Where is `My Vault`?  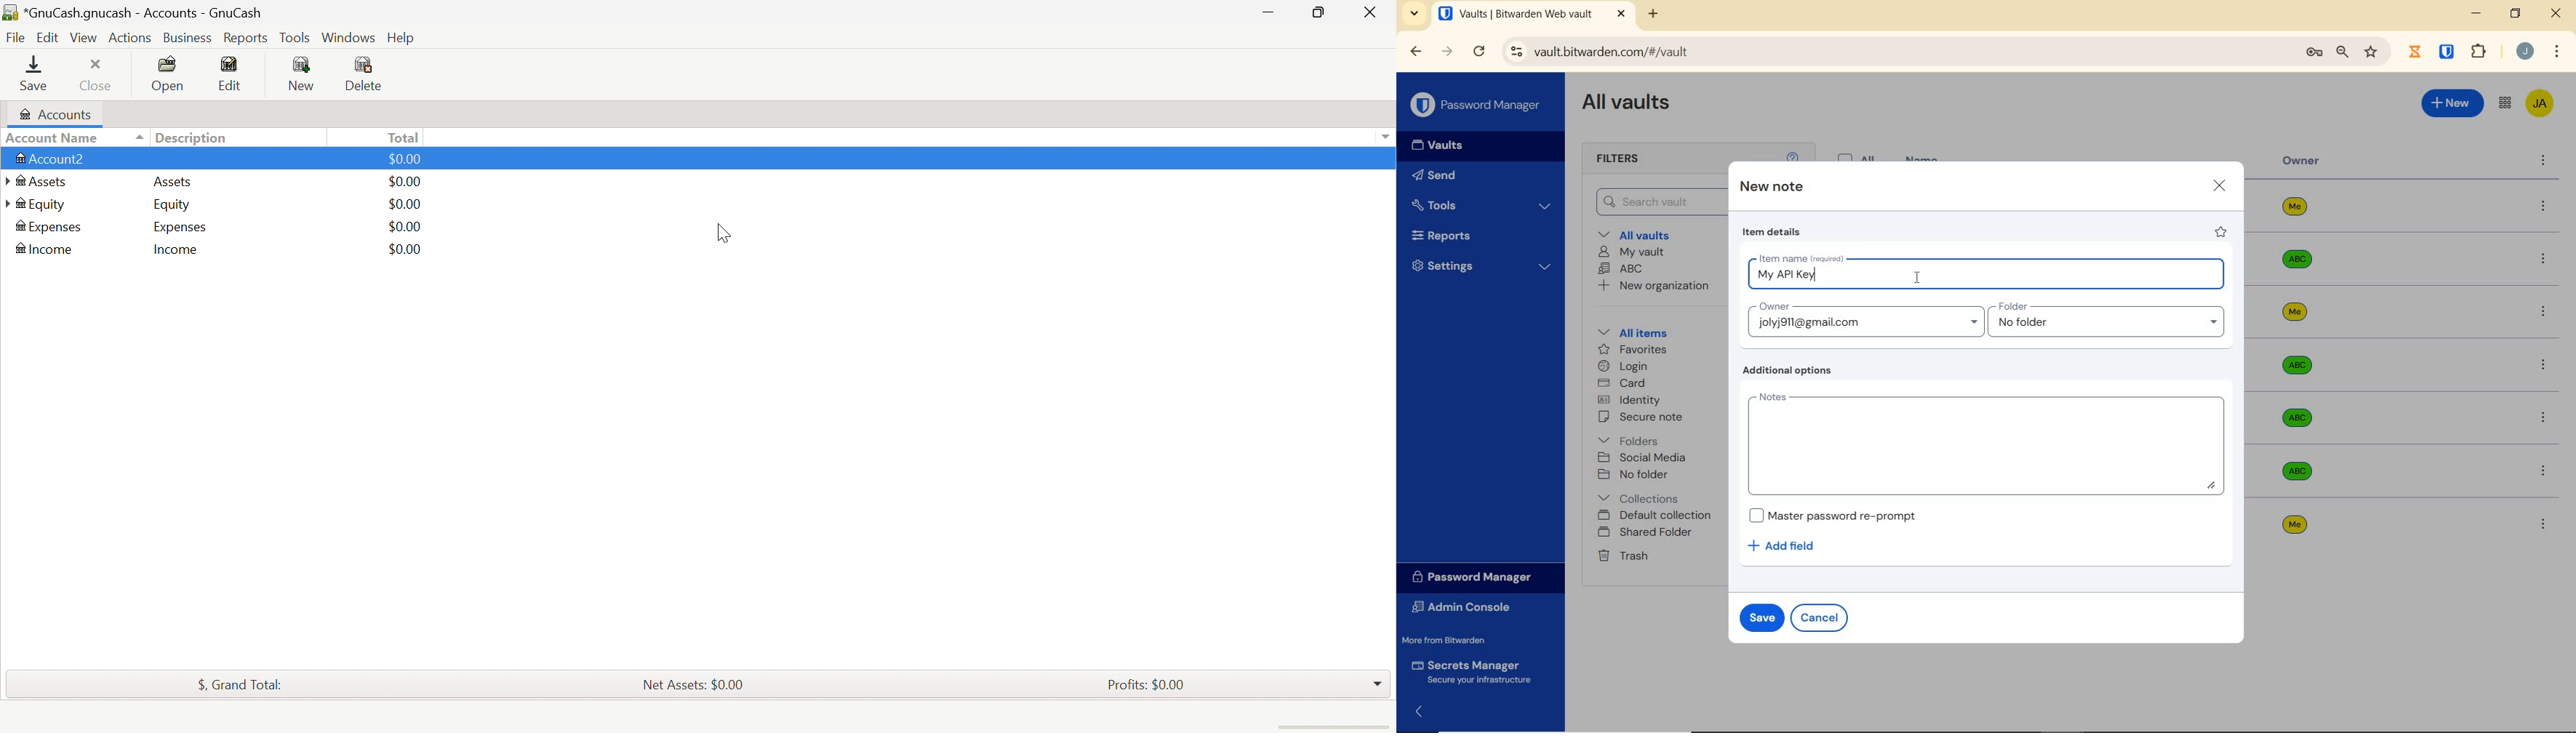 My Vault is located at coordinates (1633, 252).